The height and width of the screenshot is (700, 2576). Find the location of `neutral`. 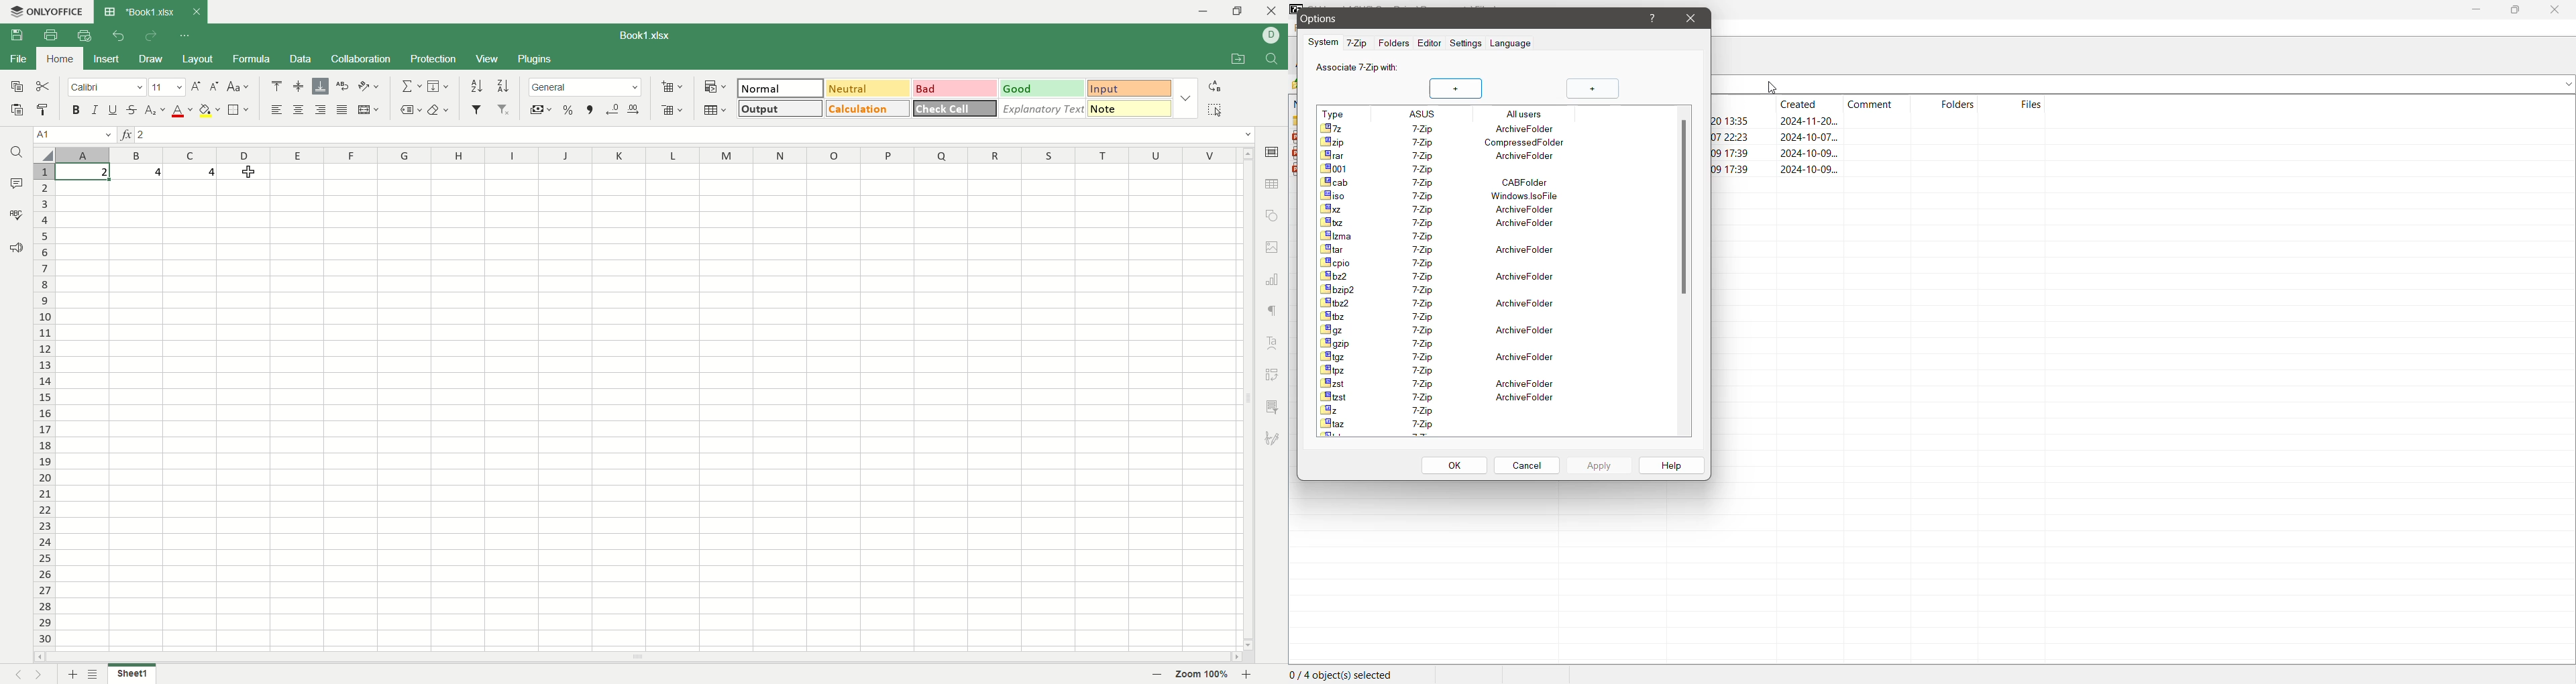

neutral is located at coordinates (870, 88).